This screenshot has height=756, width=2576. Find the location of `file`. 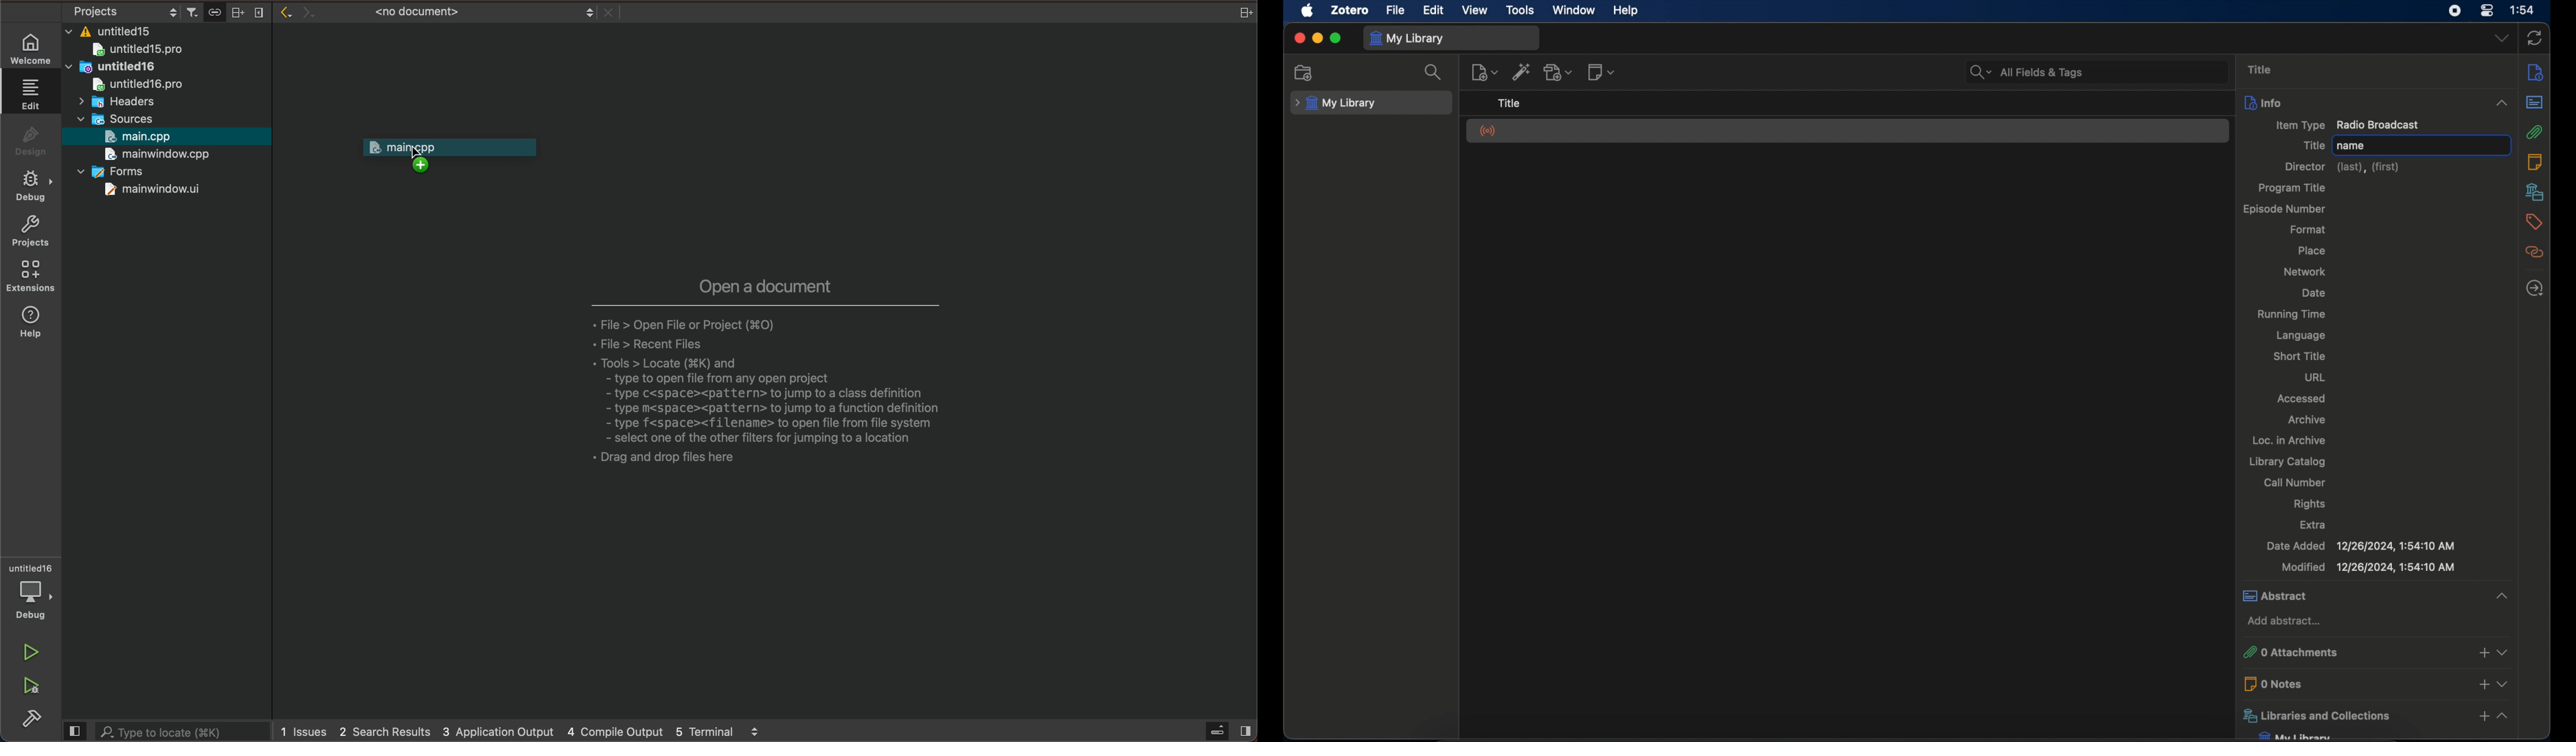

file is located at coordinates (1396, 9).